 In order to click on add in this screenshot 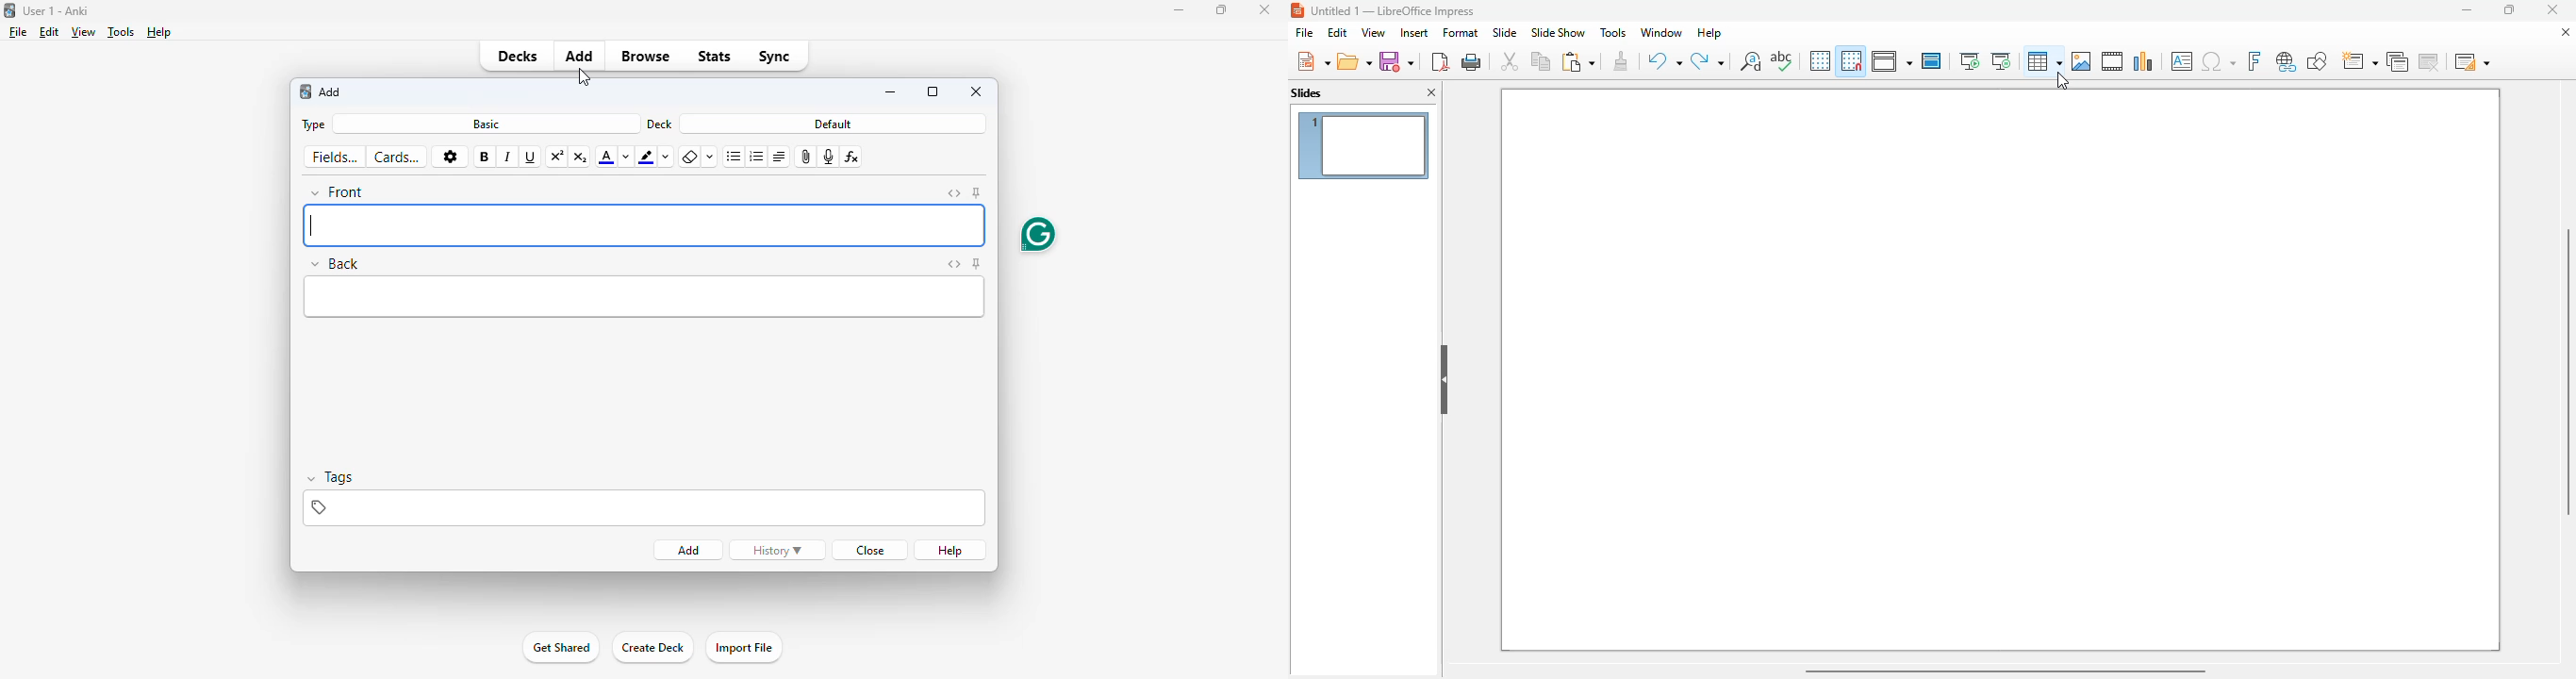, I will do `click(331, 92)`.